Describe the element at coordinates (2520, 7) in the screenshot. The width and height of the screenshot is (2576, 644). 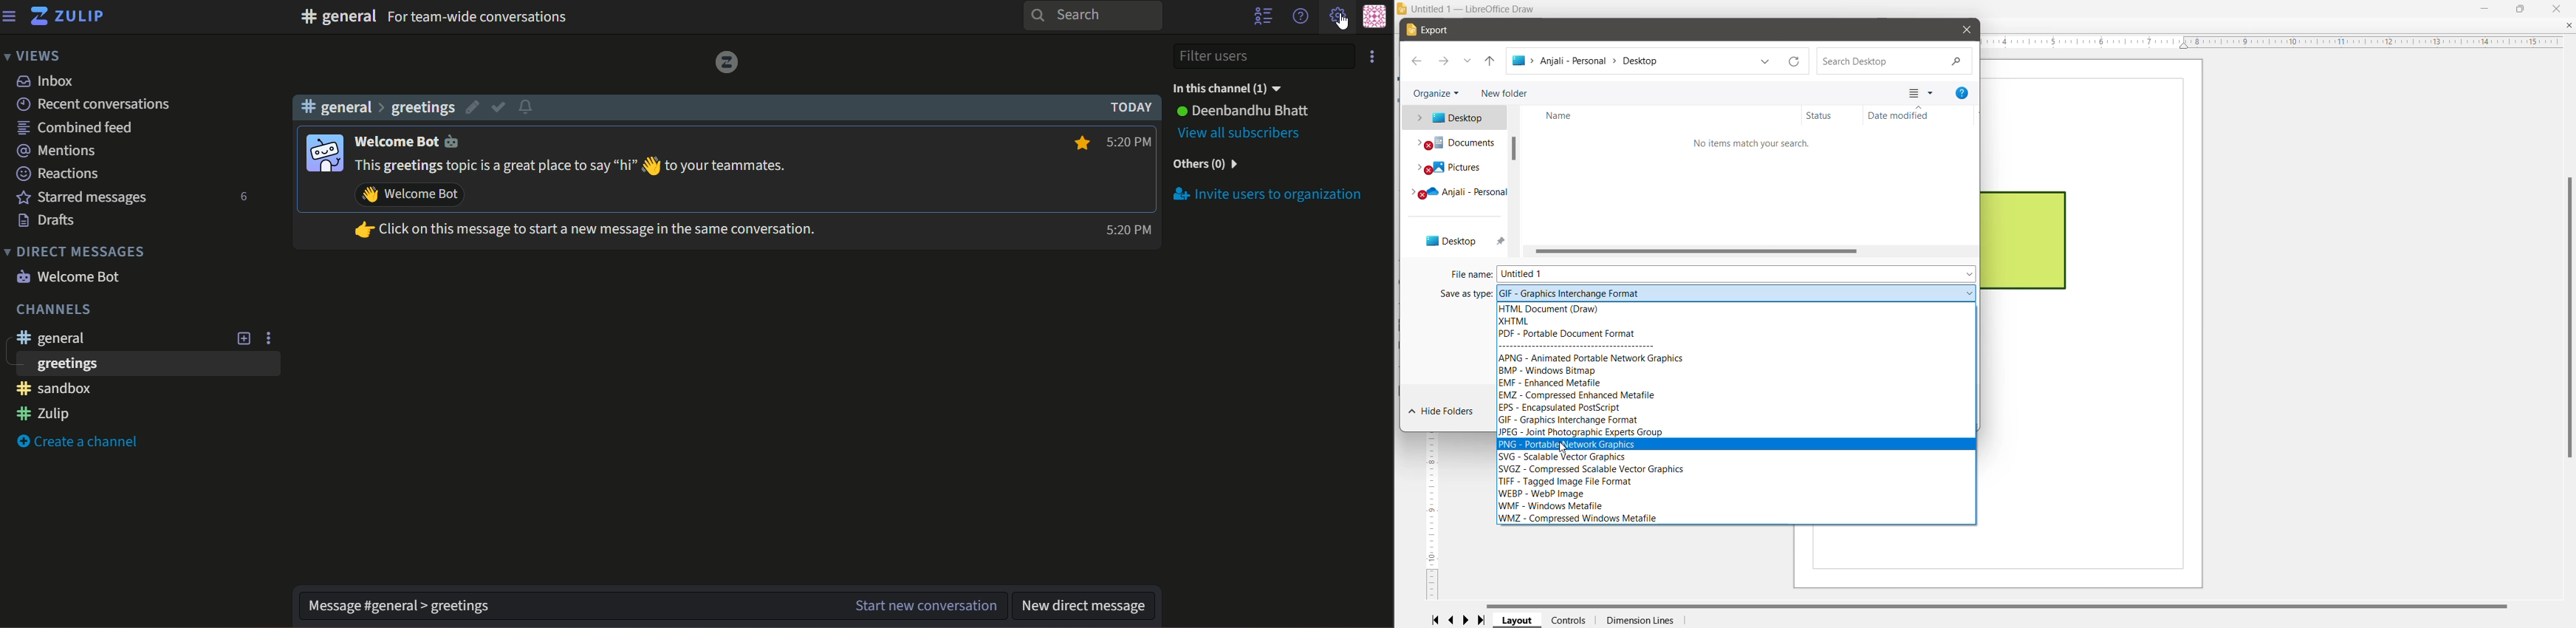
I see `Restore Down` at that location.